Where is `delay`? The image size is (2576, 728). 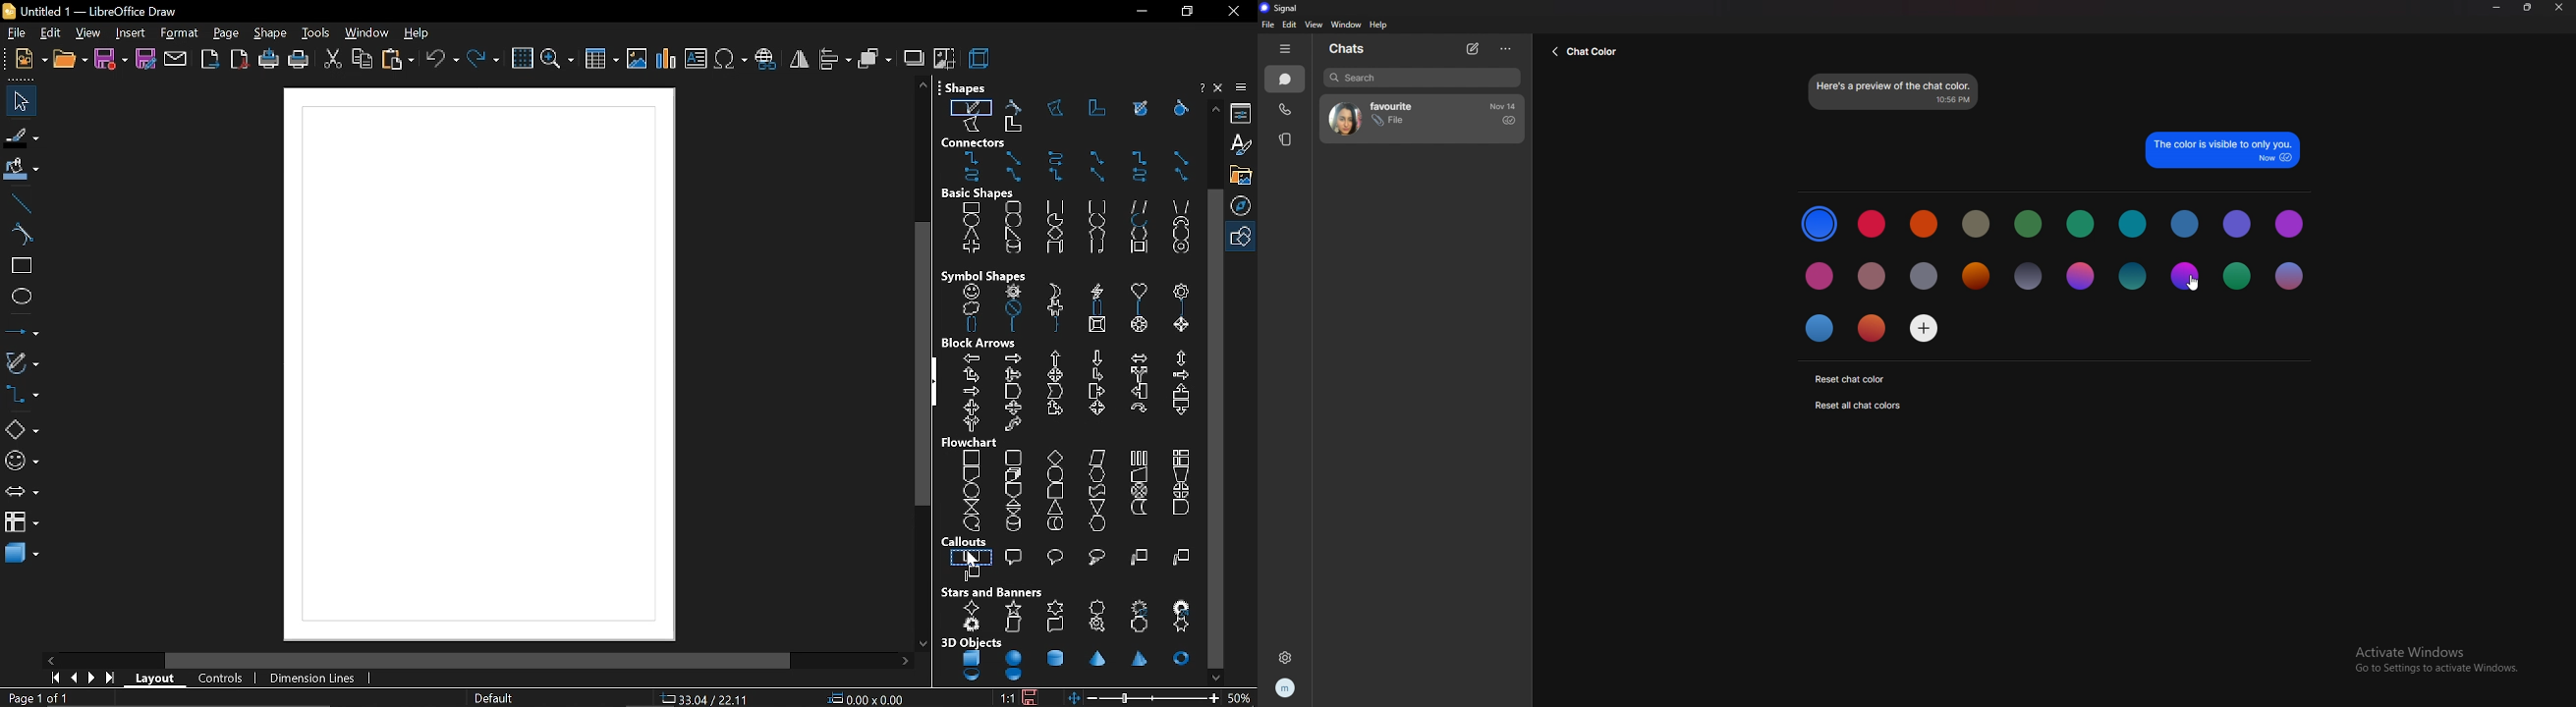 delay is located at coordinates (1180, 508).